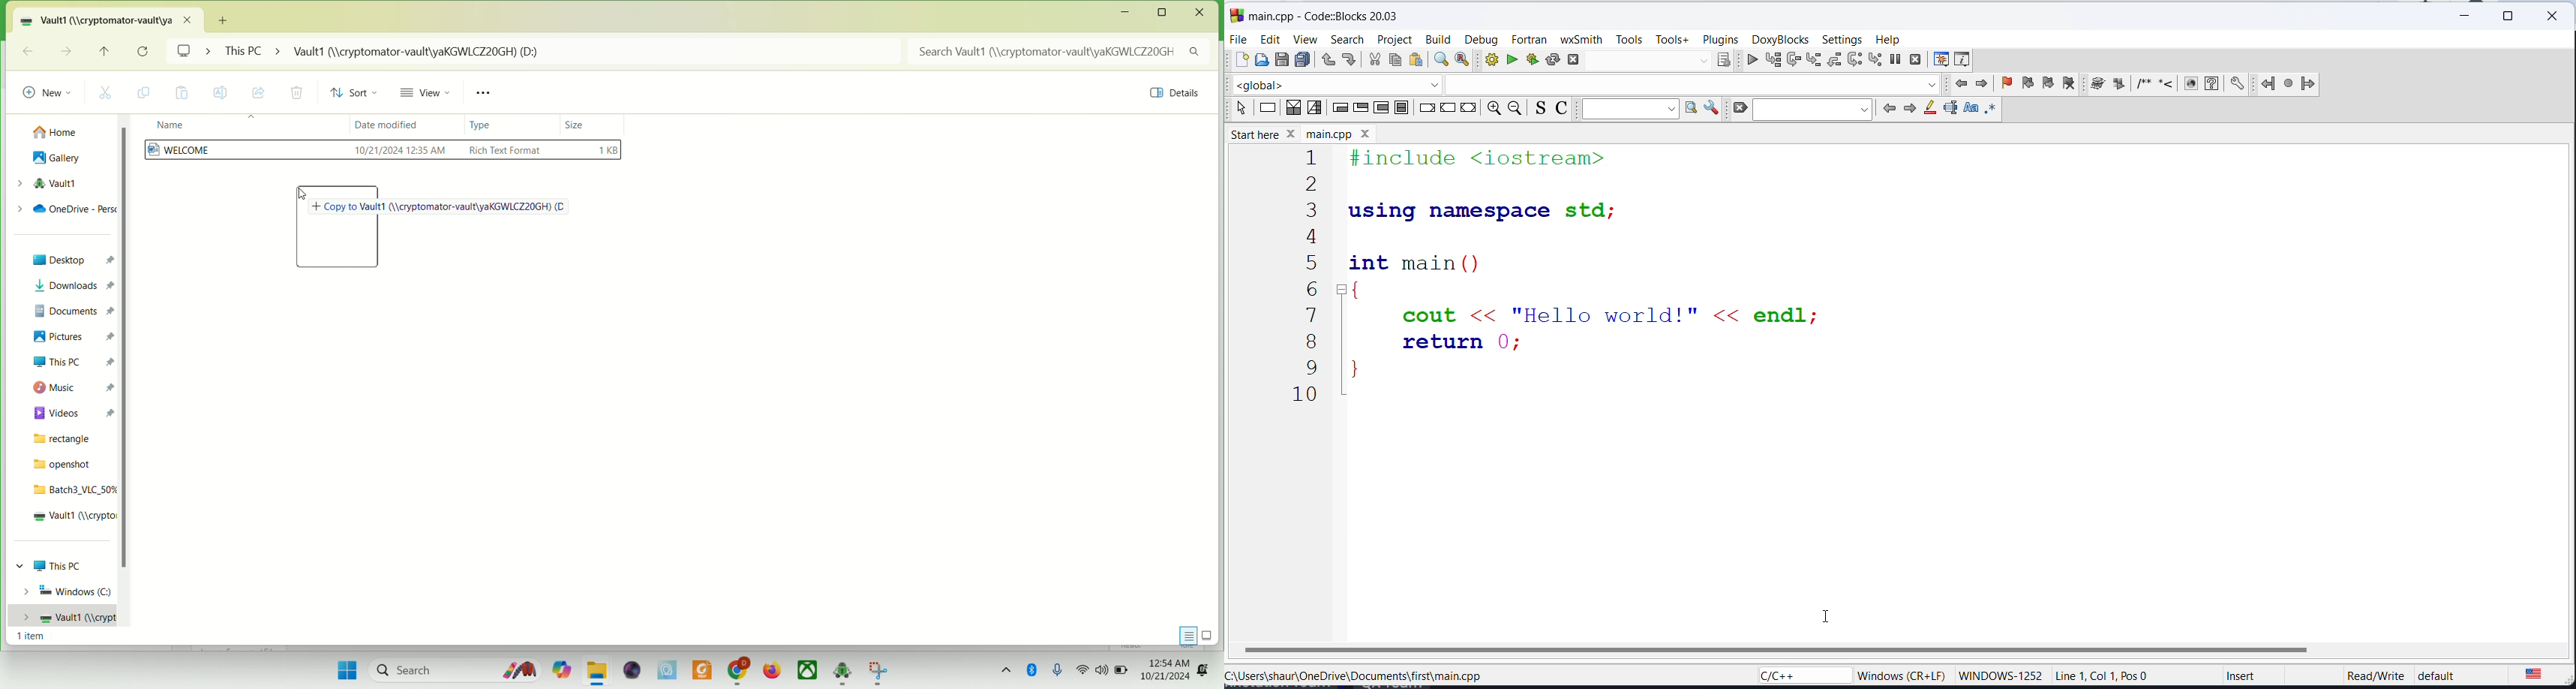  Describe the element at coordinates (1890, 40) in the screenshot. I see `help` at that location.